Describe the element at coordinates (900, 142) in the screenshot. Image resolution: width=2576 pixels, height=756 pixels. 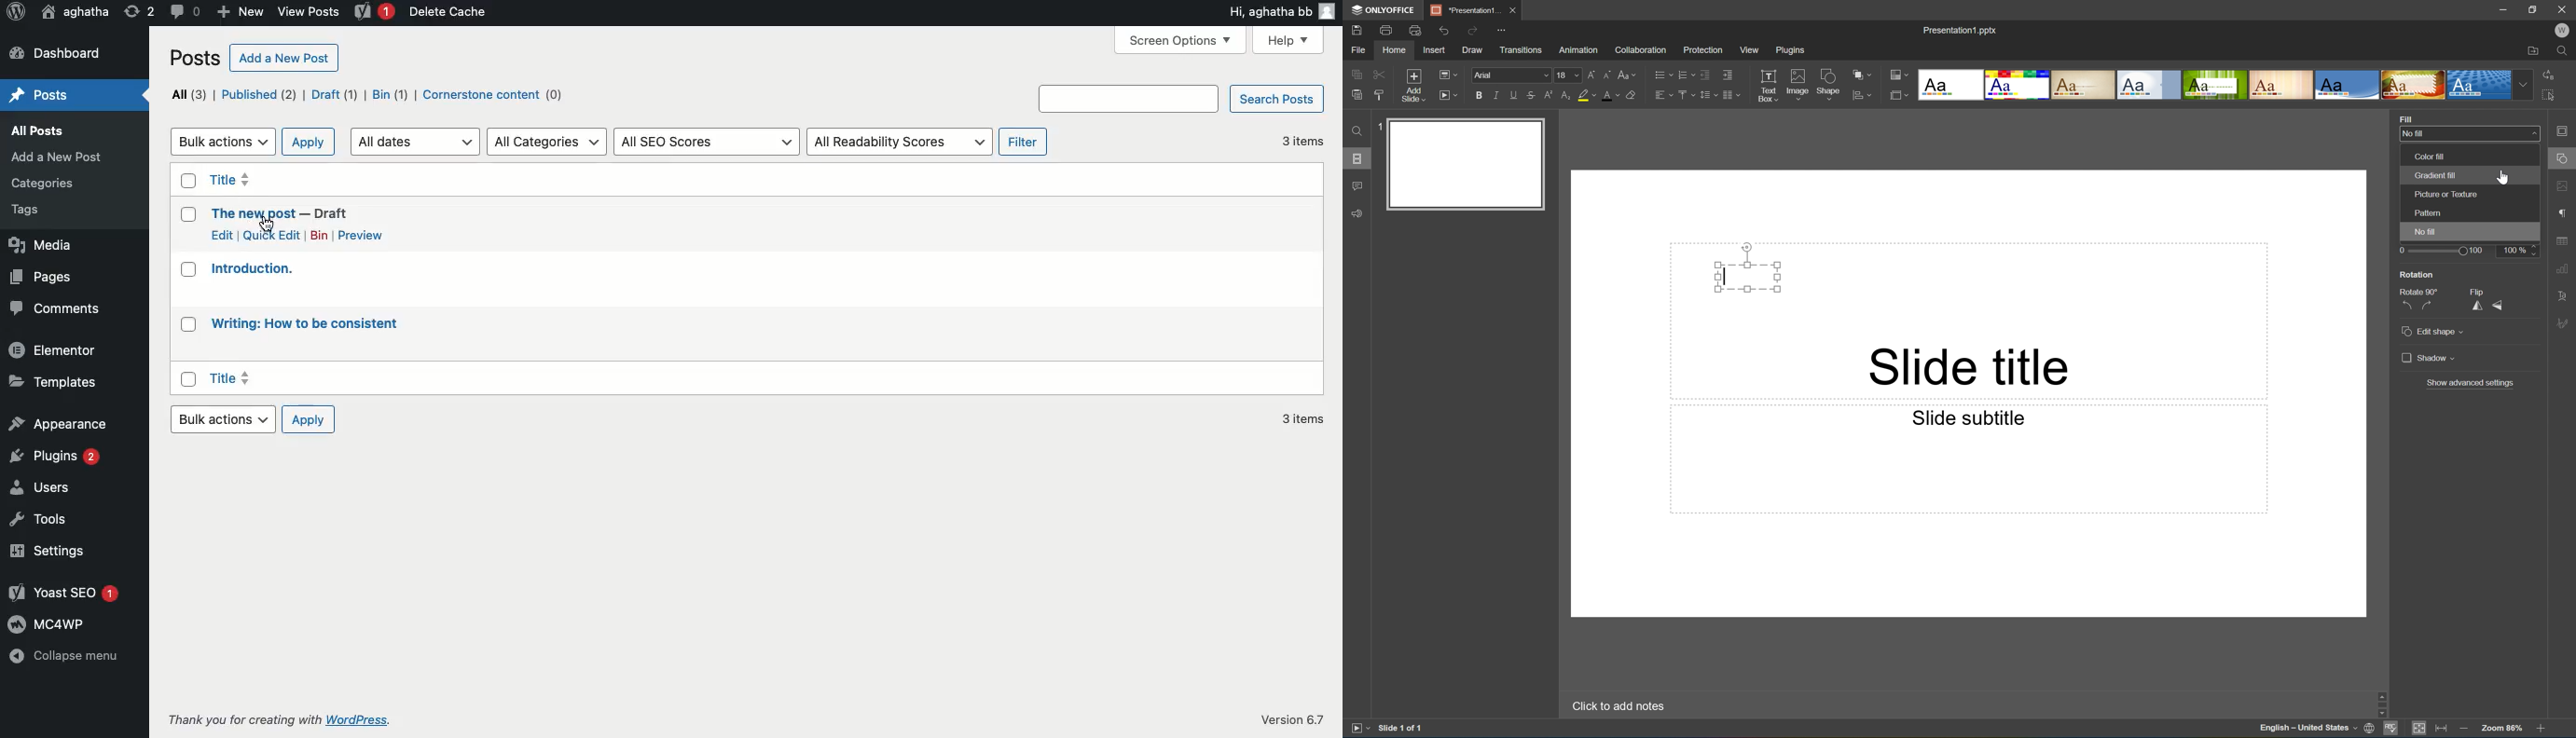
I see `All readability scores` at that location.